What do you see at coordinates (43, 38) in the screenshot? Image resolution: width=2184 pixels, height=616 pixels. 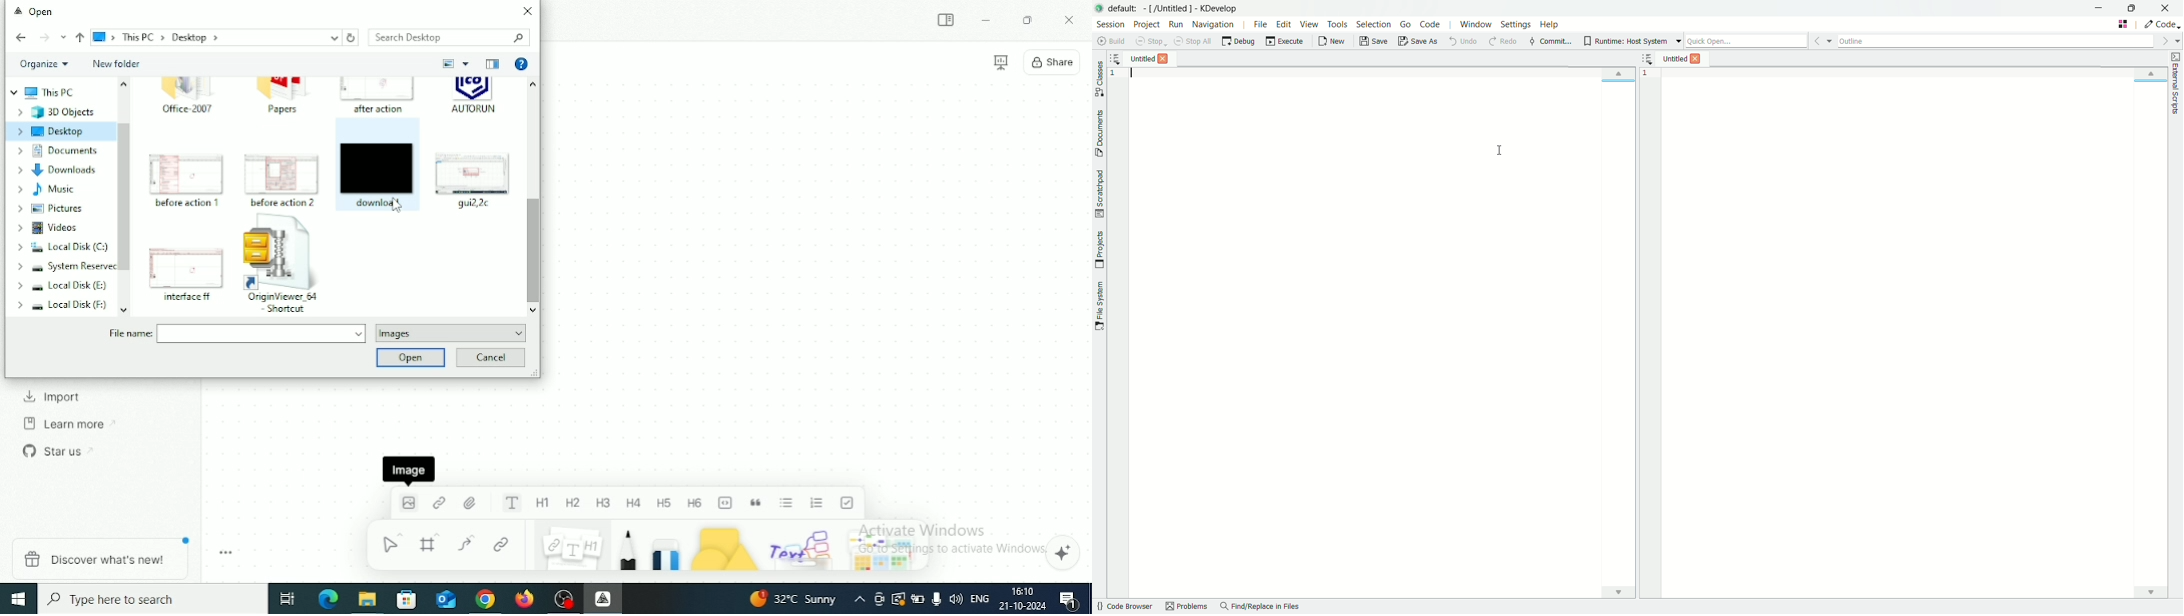 I see `Forward` at bounding box center [43, 38].